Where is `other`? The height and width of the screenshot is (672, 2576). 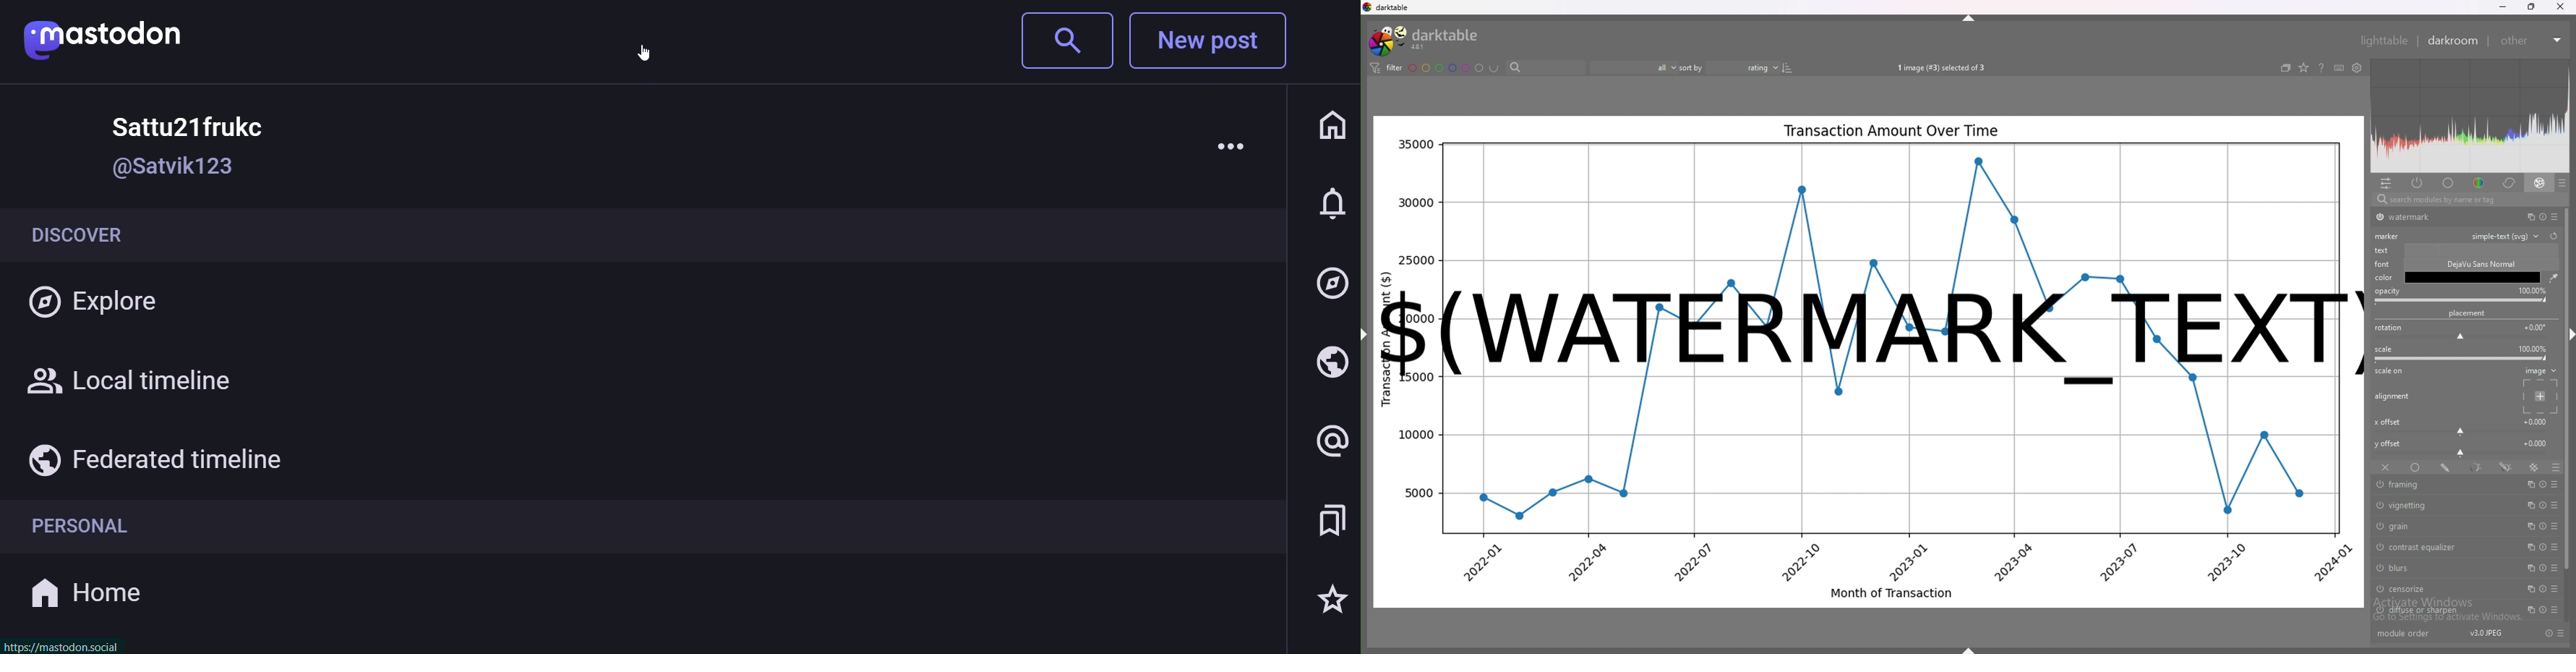 other is located at coordinates (2534, 41).